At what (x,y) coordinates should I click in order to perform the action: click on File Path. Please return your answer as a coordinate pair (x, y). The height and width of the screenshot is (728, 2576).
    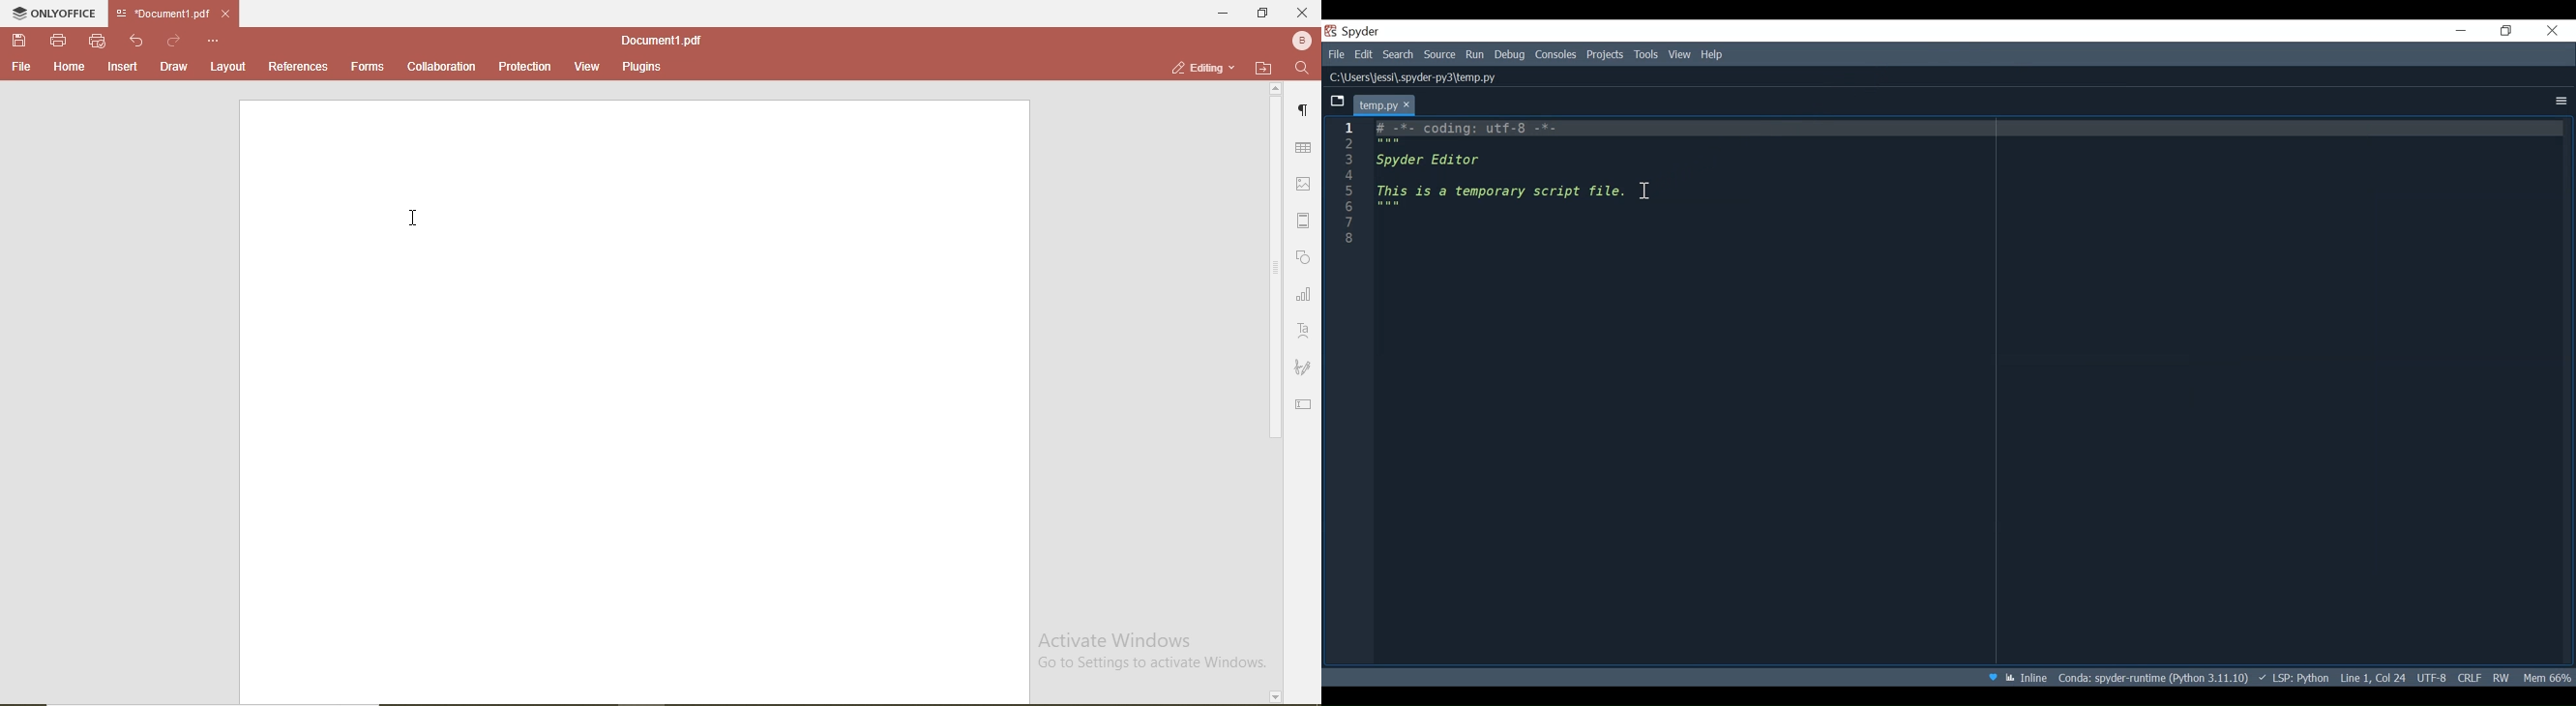
    Looking at the image, I should click on (2154, 678).